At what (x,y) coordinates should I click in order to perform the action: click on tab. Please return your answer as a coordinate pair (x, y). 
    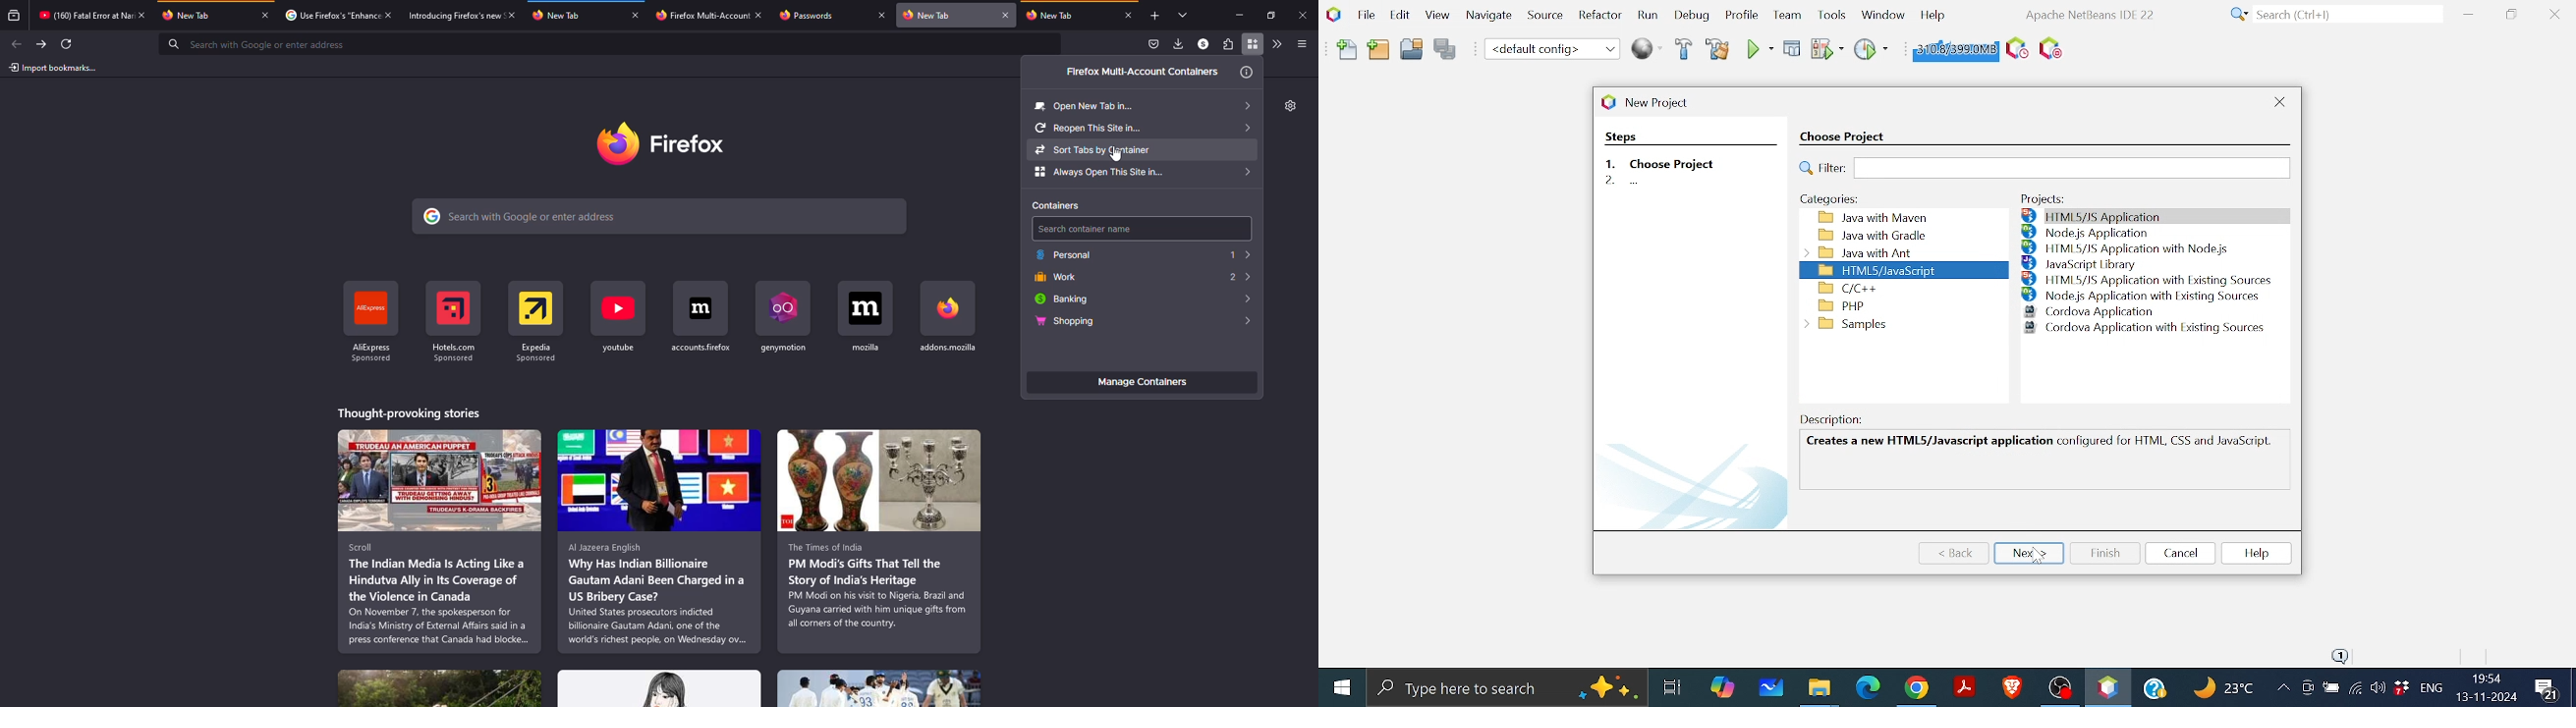
    Looking at the image, I should click on (946, 15).